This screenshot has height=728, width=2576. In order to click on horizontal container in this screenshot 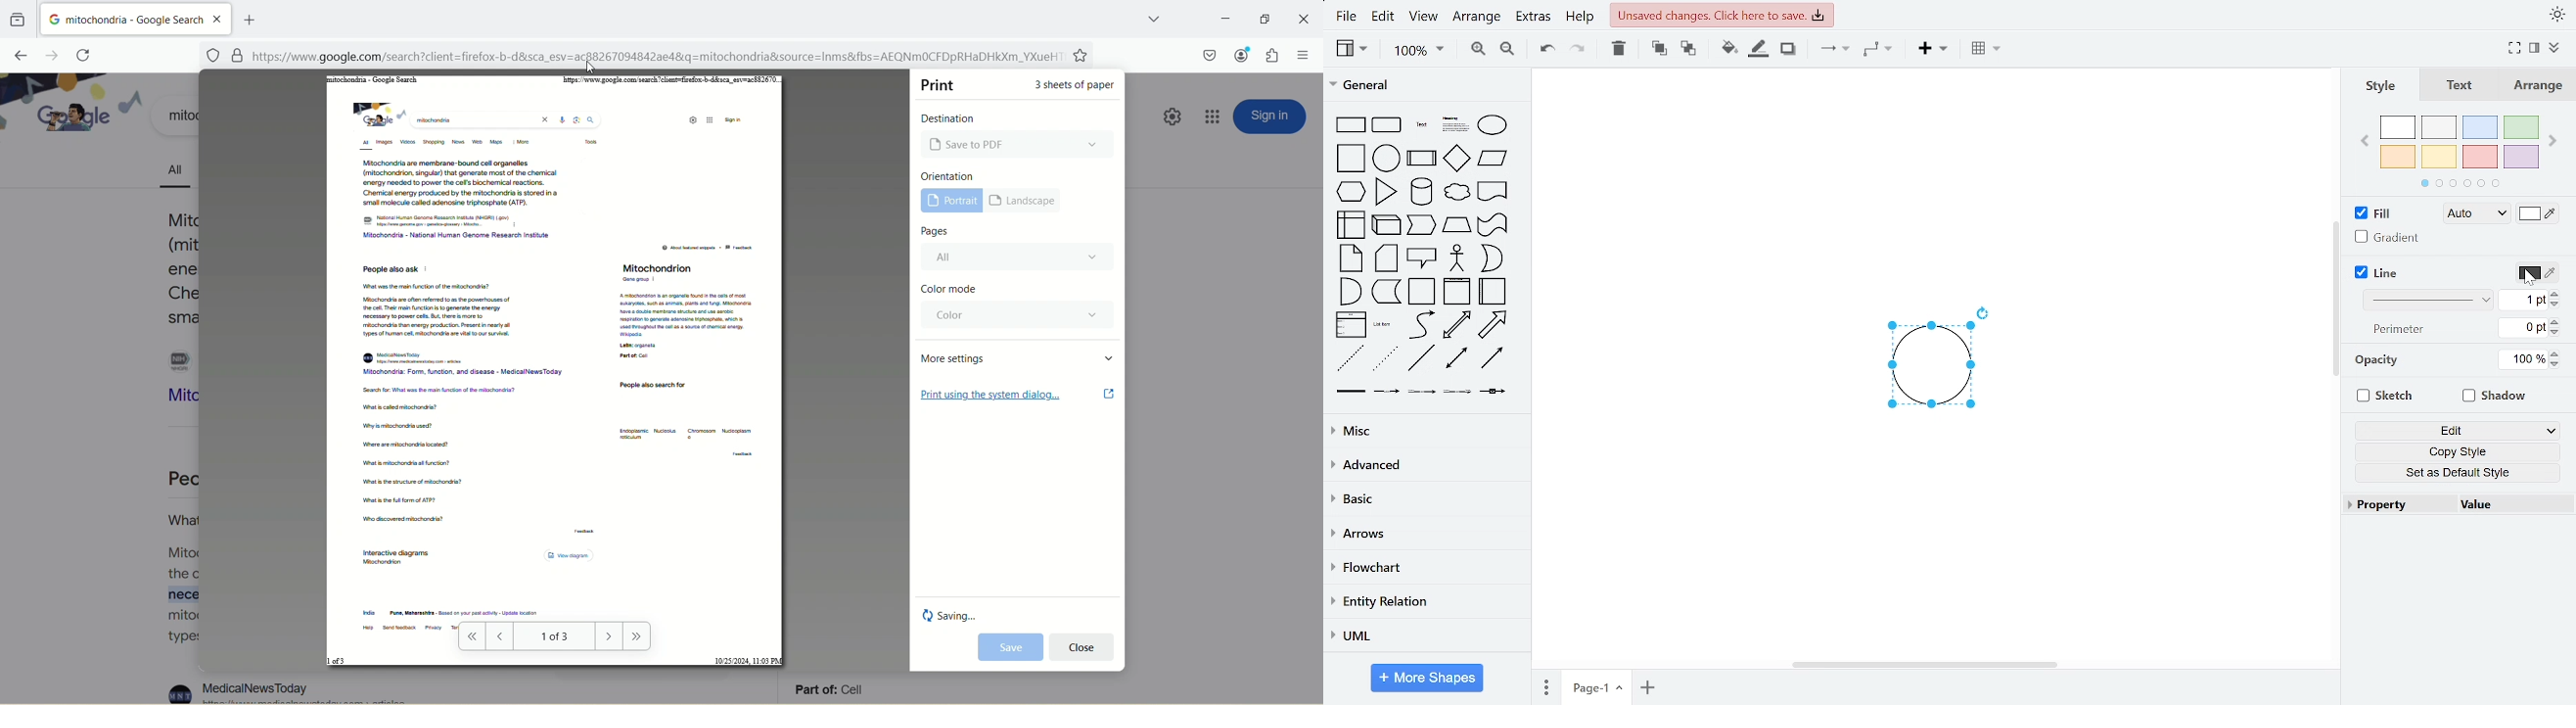, I will do `click(1494, 291)`.